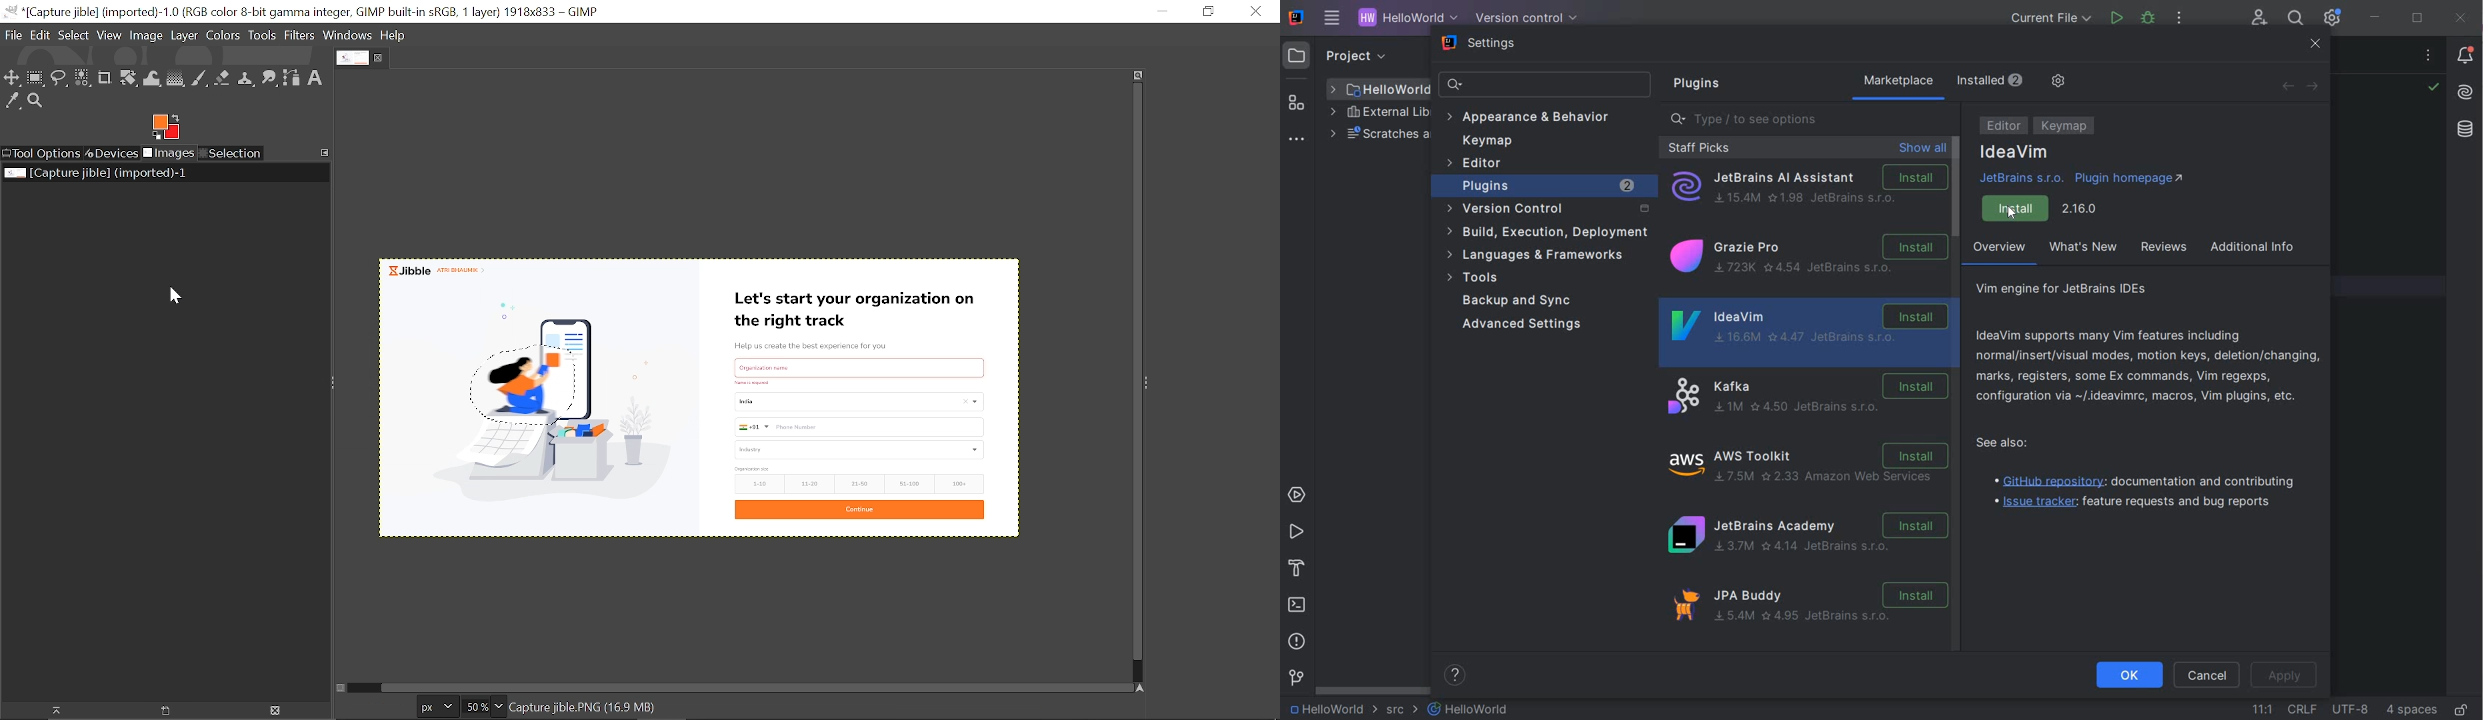 The width and height of the screenshot is (2492, 728). Describe the element at coordinates (74, 35) in the screenshot. I see `Select` at that location.